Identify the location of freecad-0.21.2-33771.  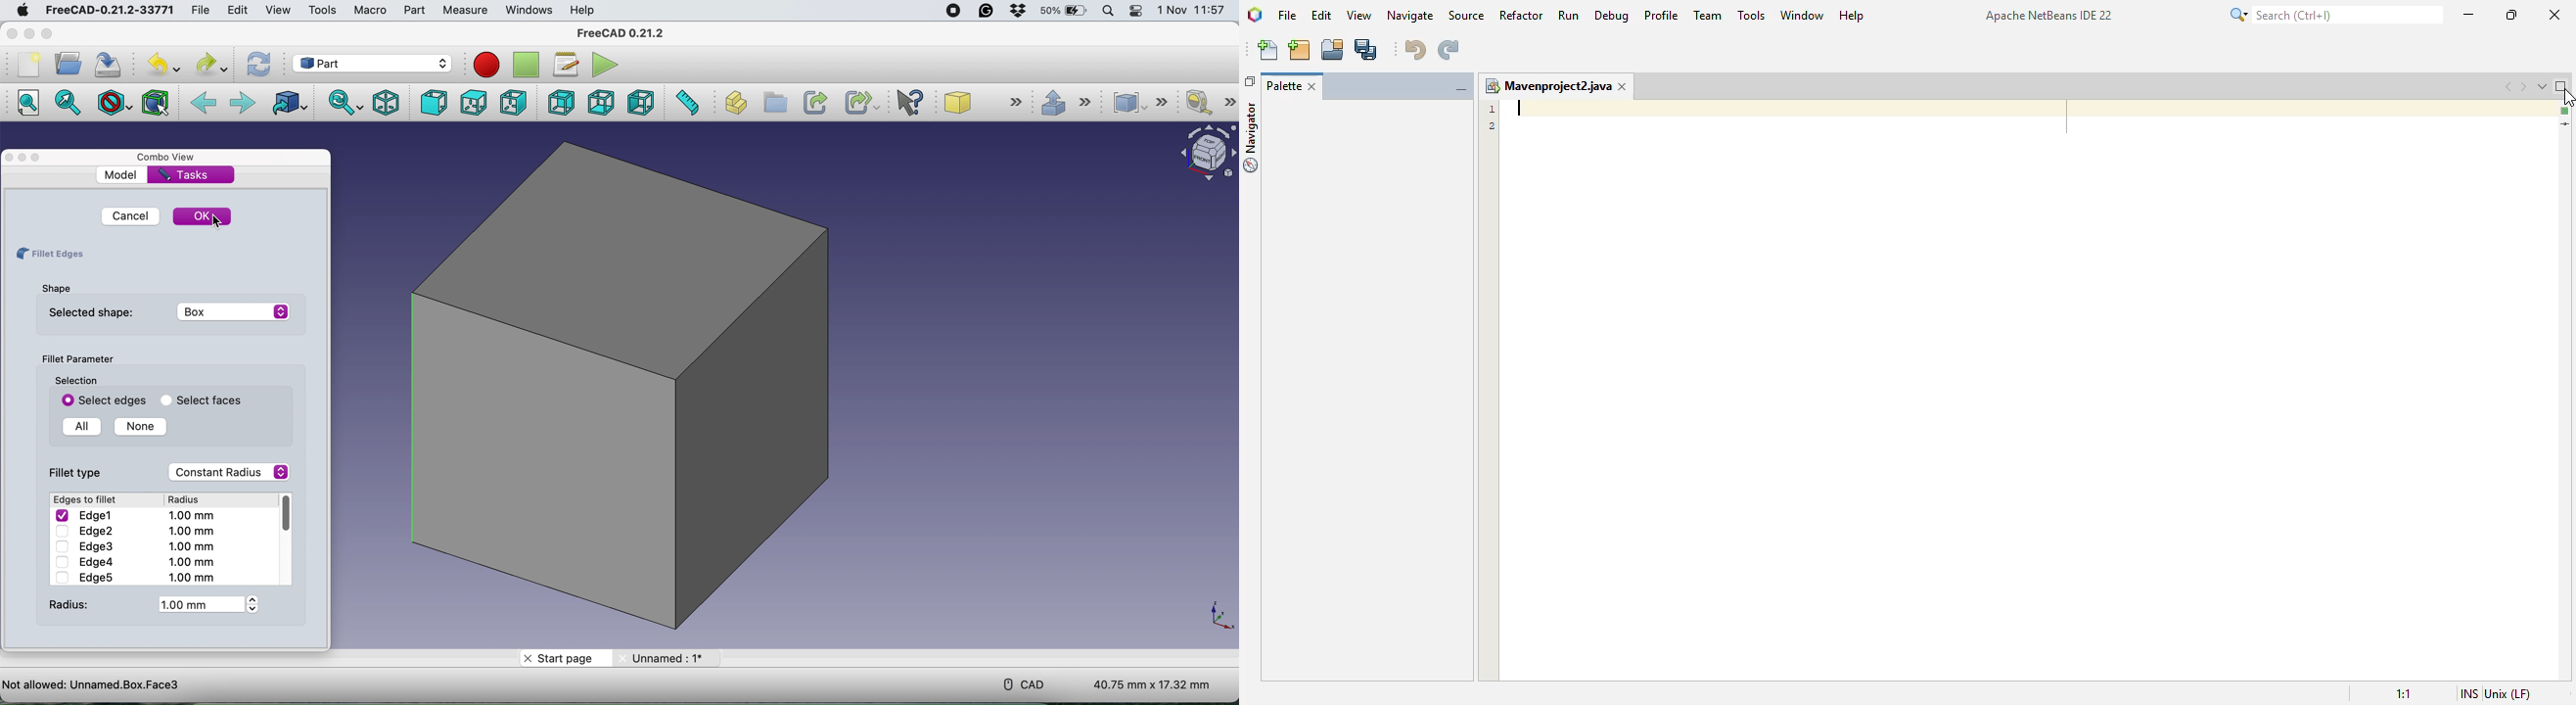
(106, 11).